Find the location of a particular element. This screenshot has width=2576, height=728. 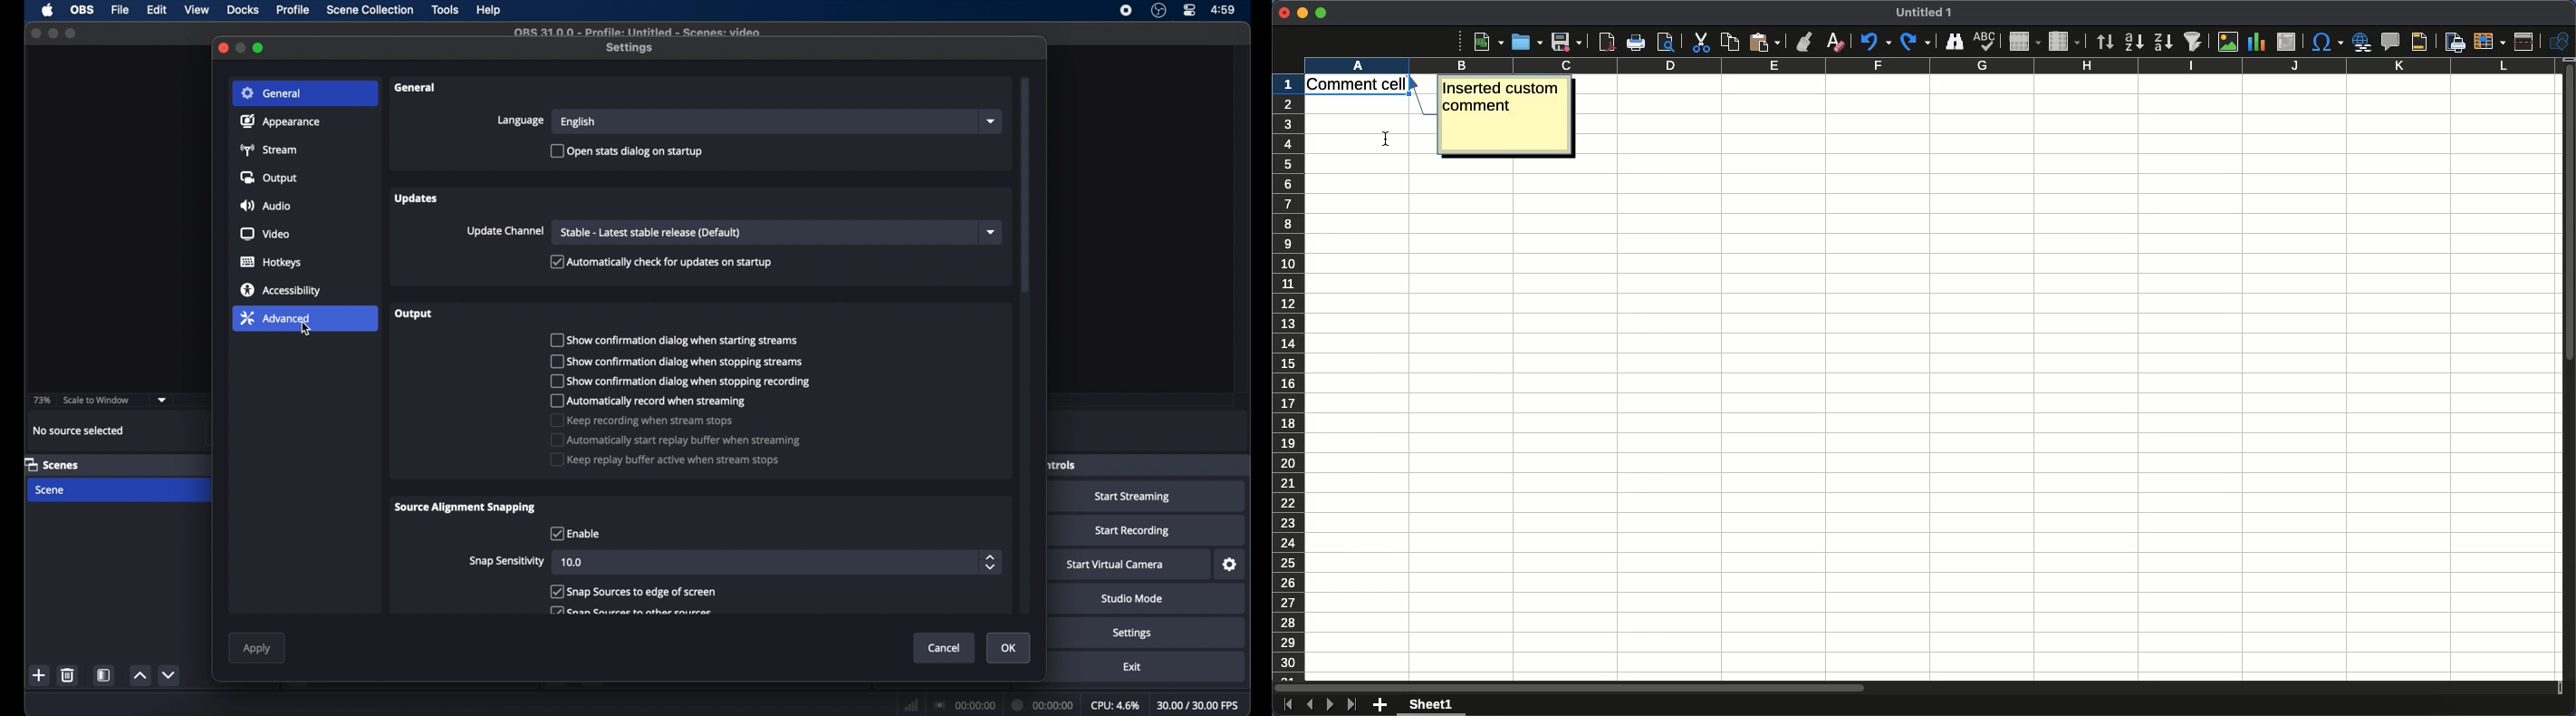

profile is located at coordinates (294, 10).